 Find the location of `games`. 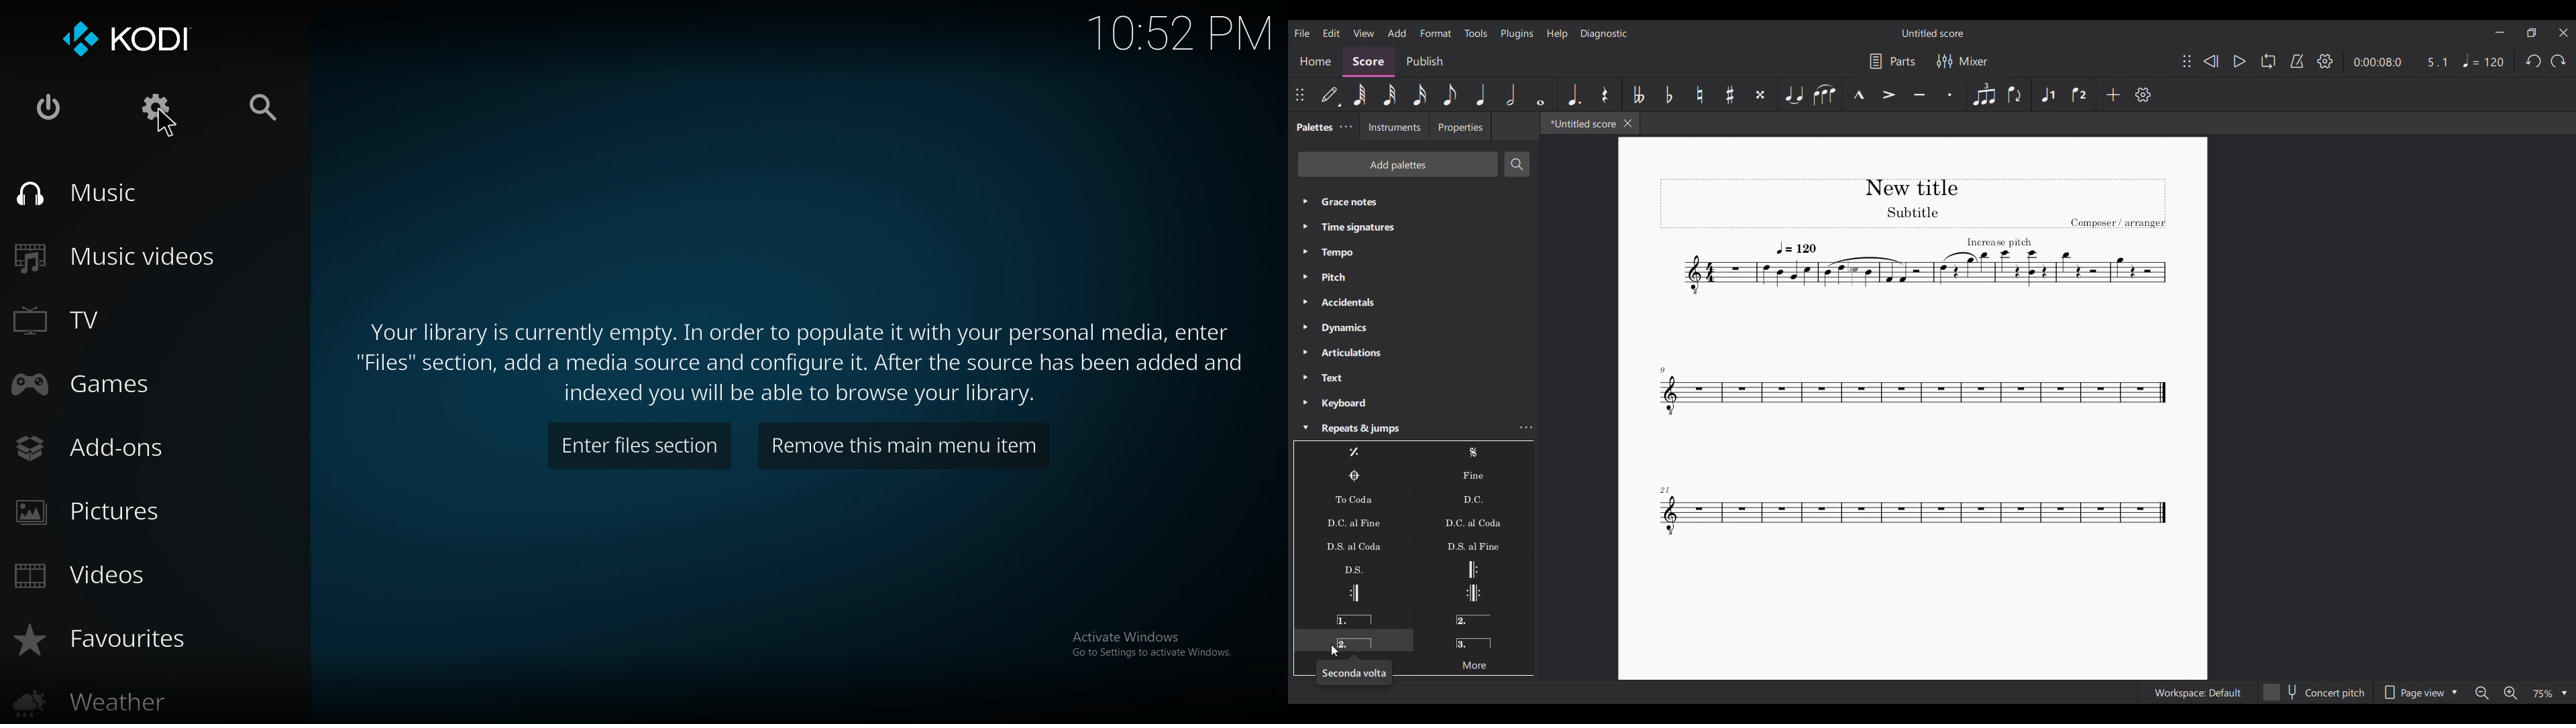

games is located at coordinates (130, 383).